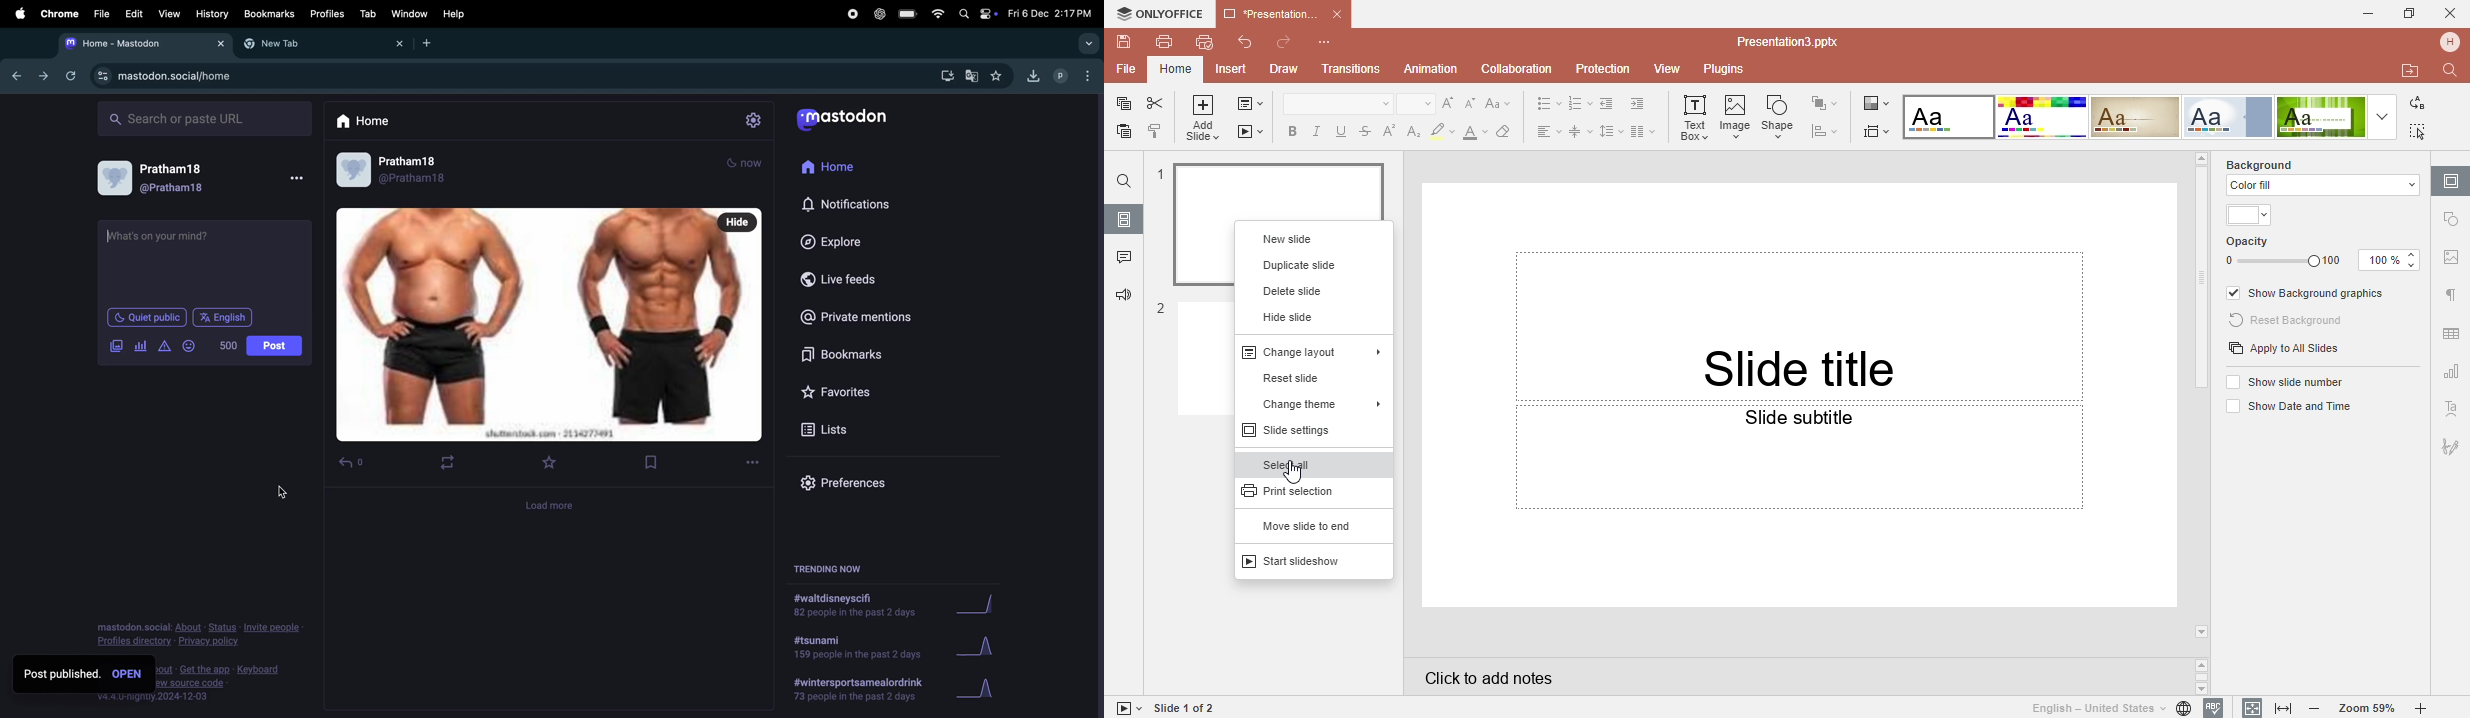 The width and height of the screenshot is (2492, 728). I want to click on more options, so click(753, 464).